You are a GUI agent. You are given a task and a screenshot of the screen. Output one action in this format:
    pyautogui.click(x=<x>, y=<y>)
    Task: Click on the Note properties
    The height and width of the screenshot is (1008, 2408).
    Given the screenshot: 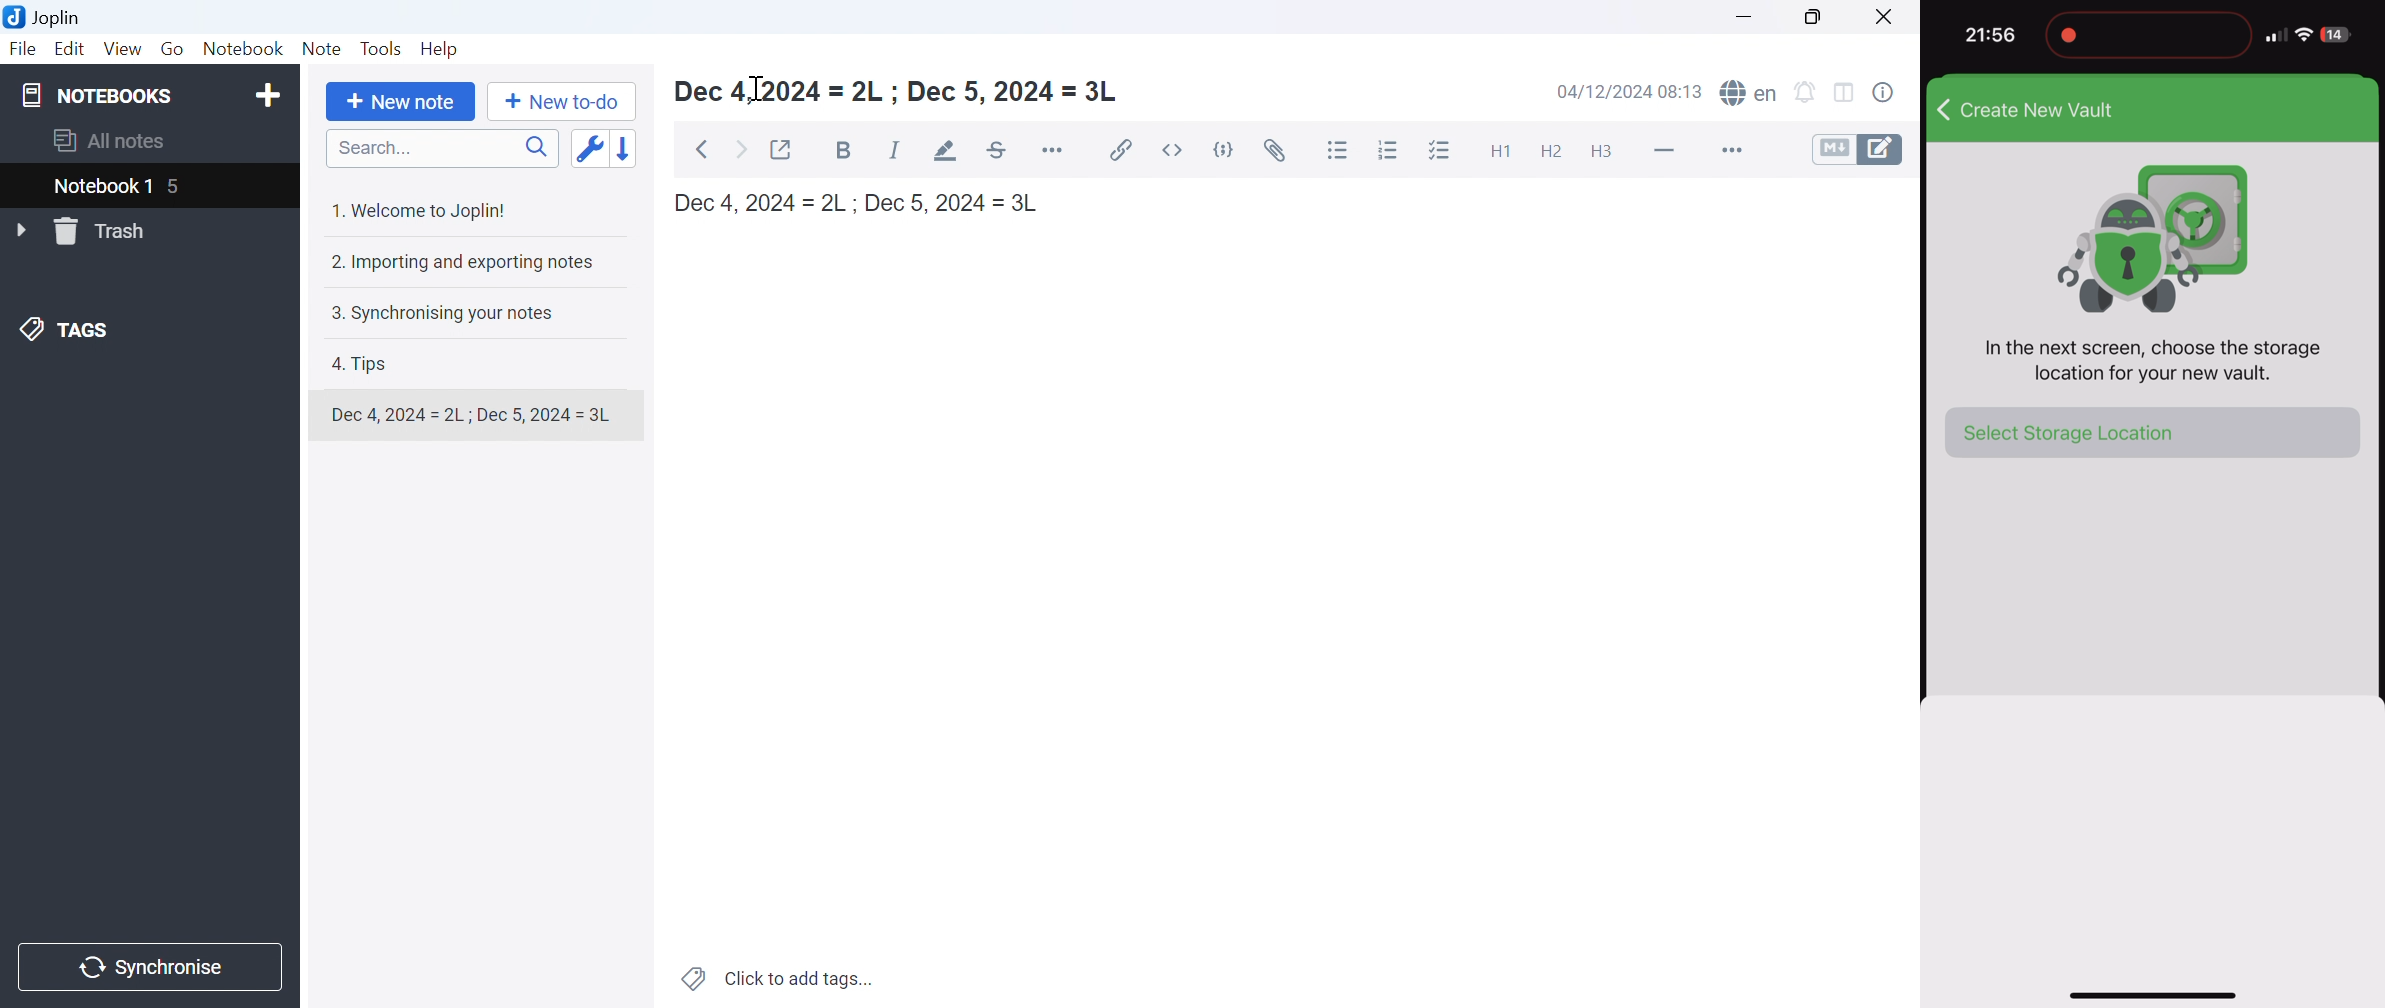 What is the action you would take?
    pyautogui.click(x=1894, y=91)
    